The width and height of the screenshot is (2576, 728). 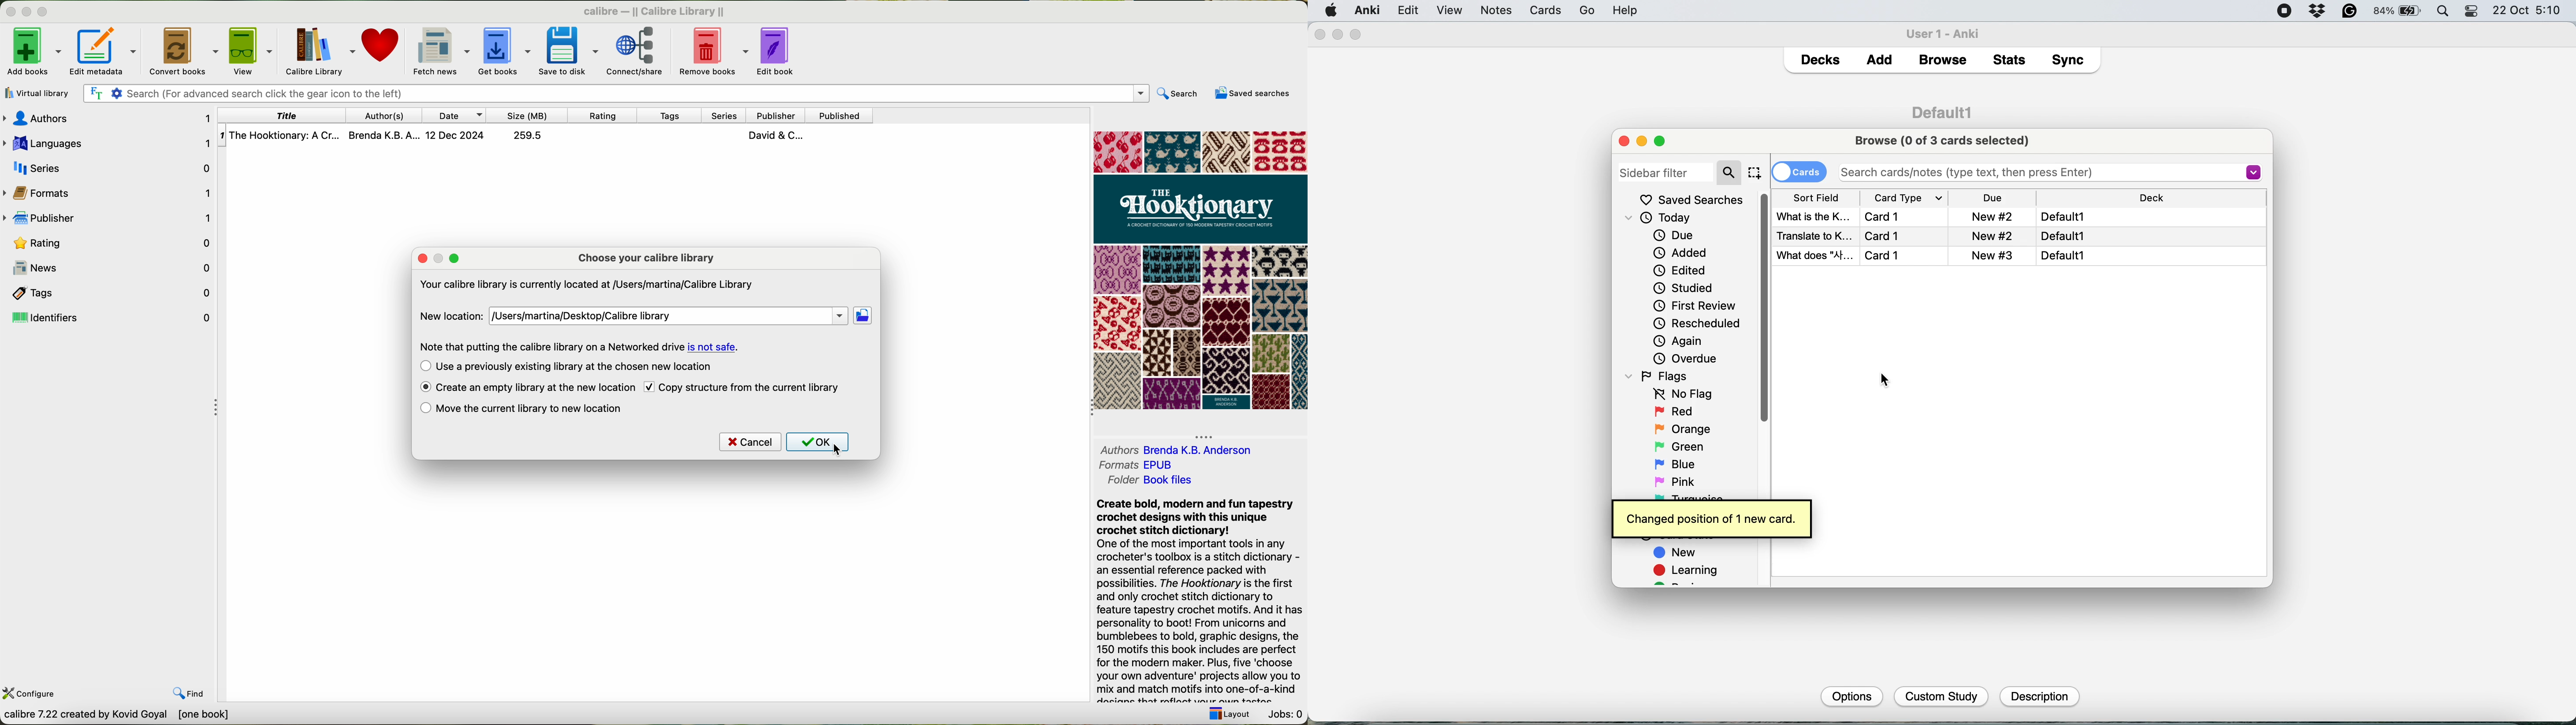 I want to click on grammarly, so click(x=2350, y=11).